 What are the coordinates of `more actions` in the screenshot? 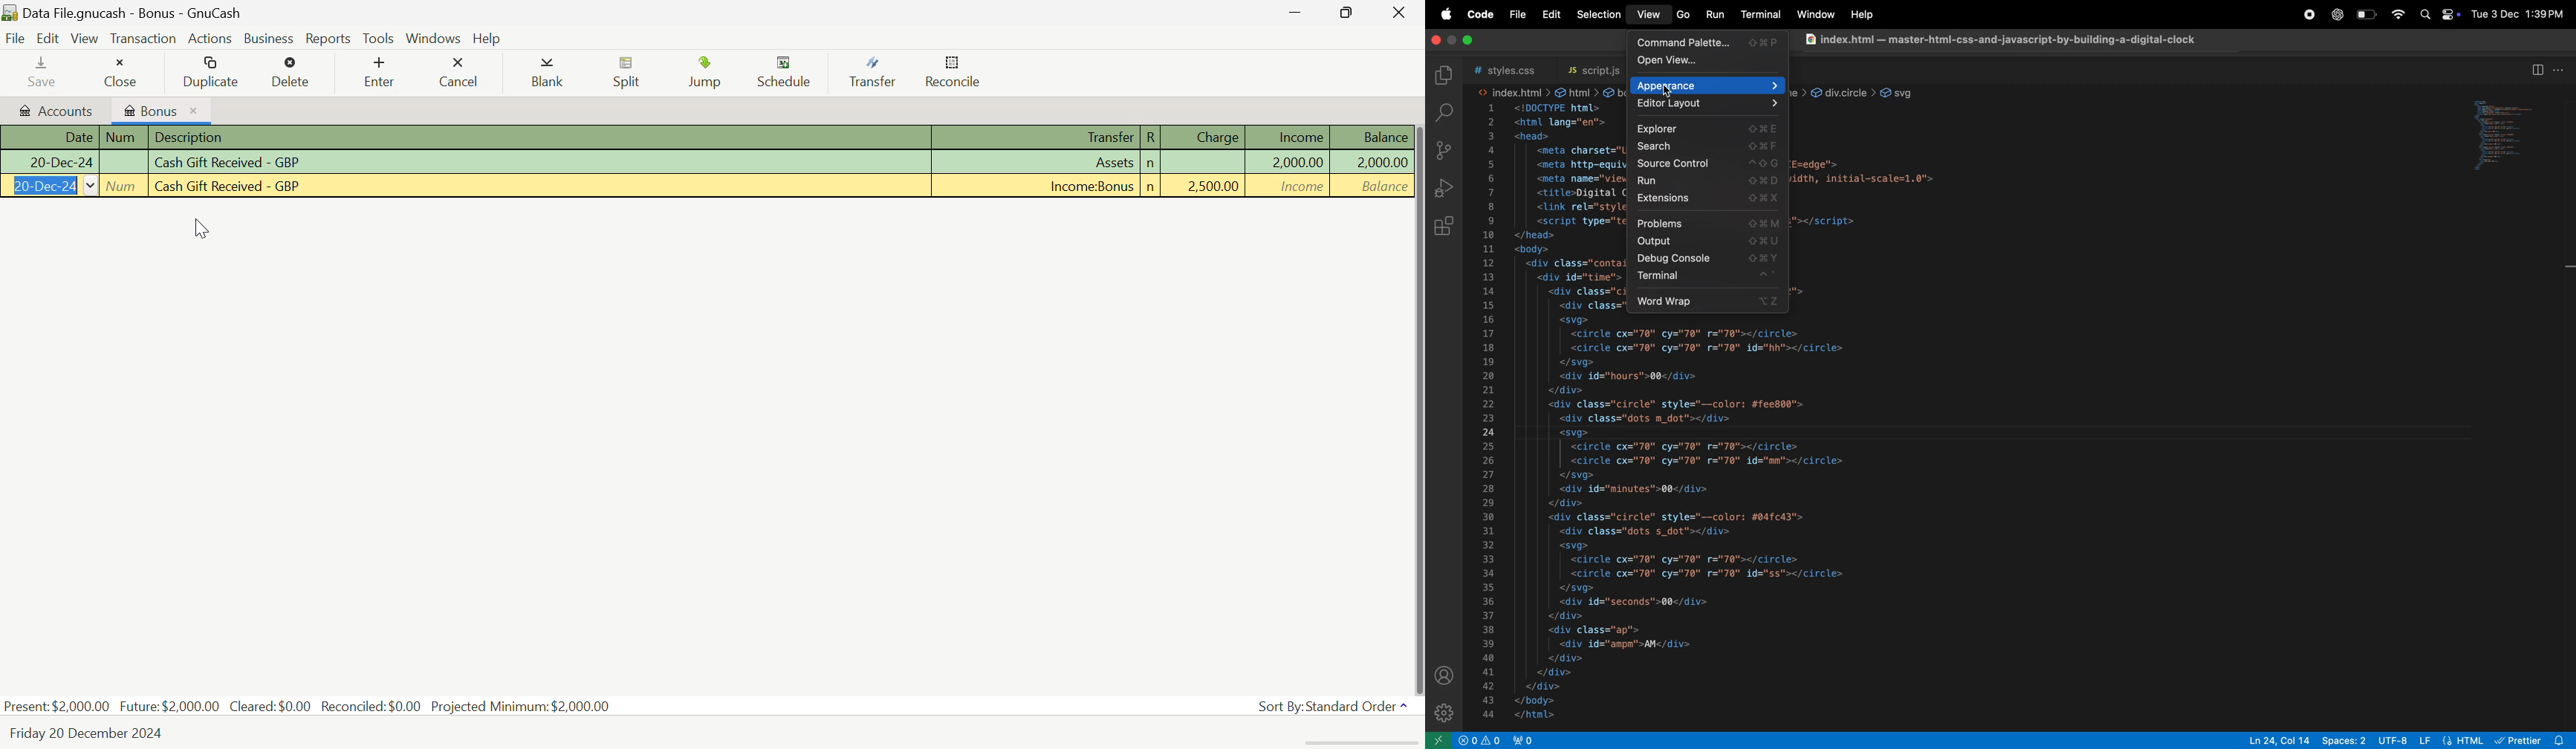 It's located at (2561, 70).